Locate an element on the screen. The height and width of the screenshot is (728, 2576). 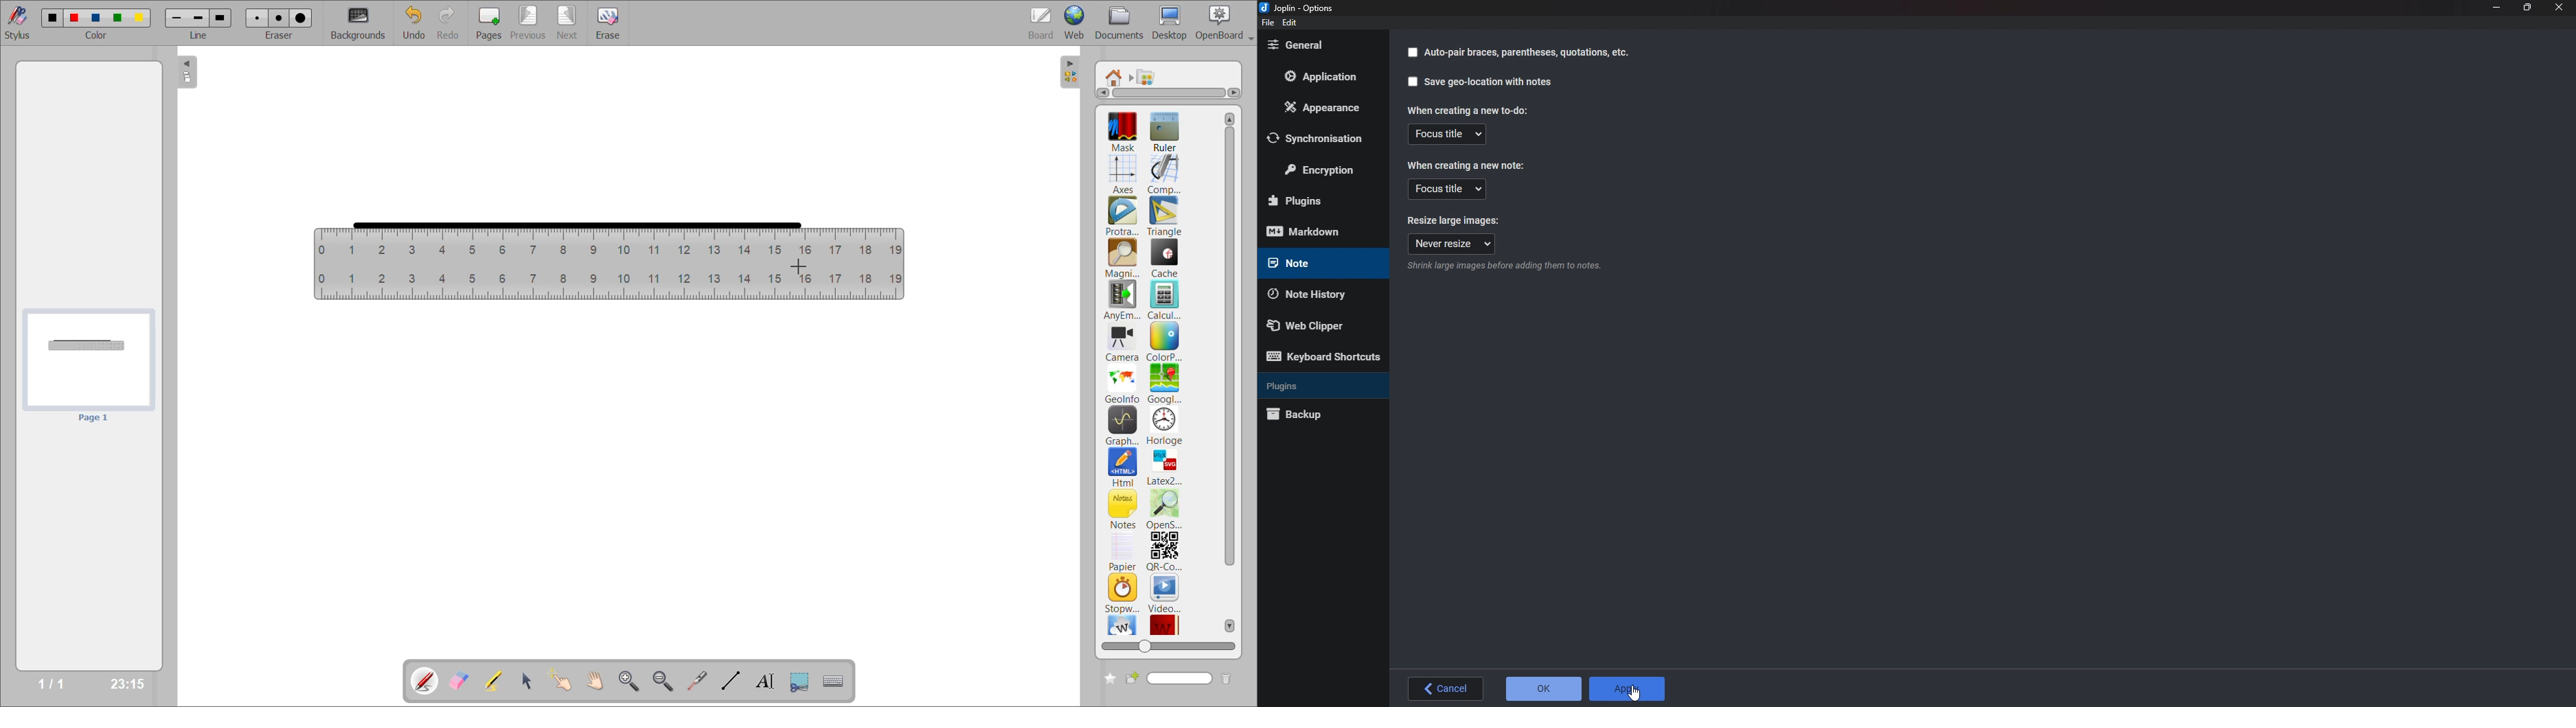
o K is located at coordinates (1544, 689).